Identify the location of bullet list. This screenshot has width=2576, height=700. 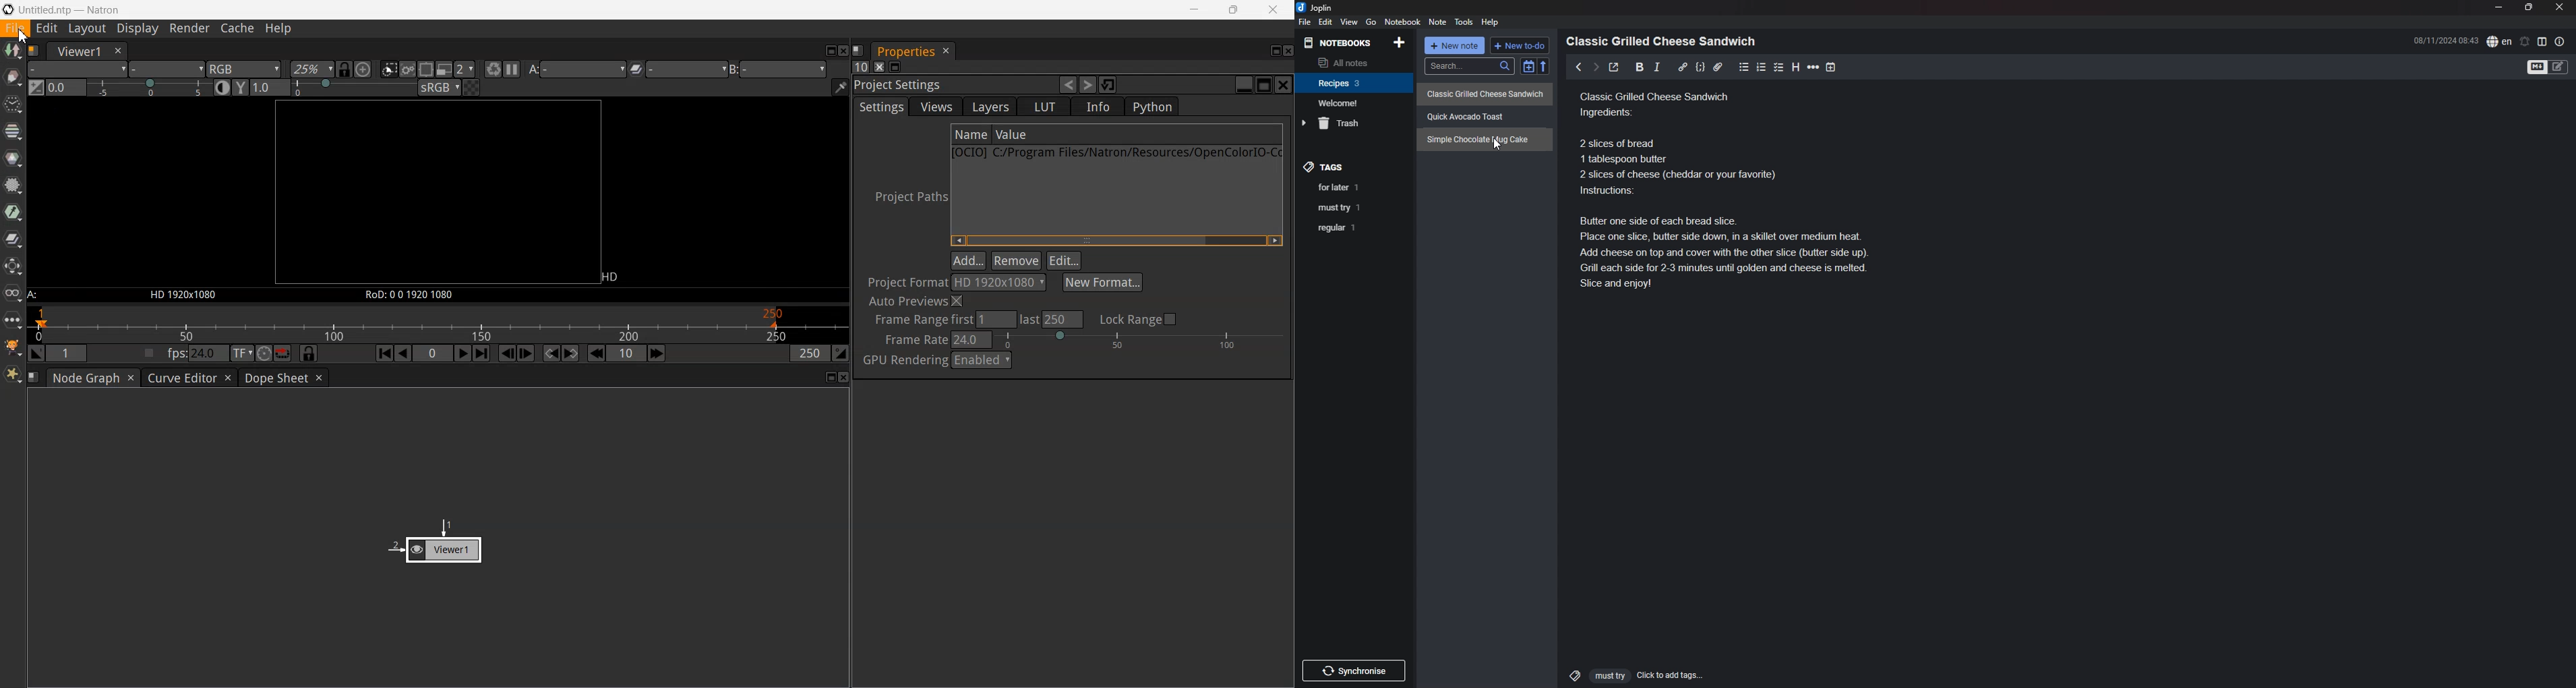
(1744, 67).